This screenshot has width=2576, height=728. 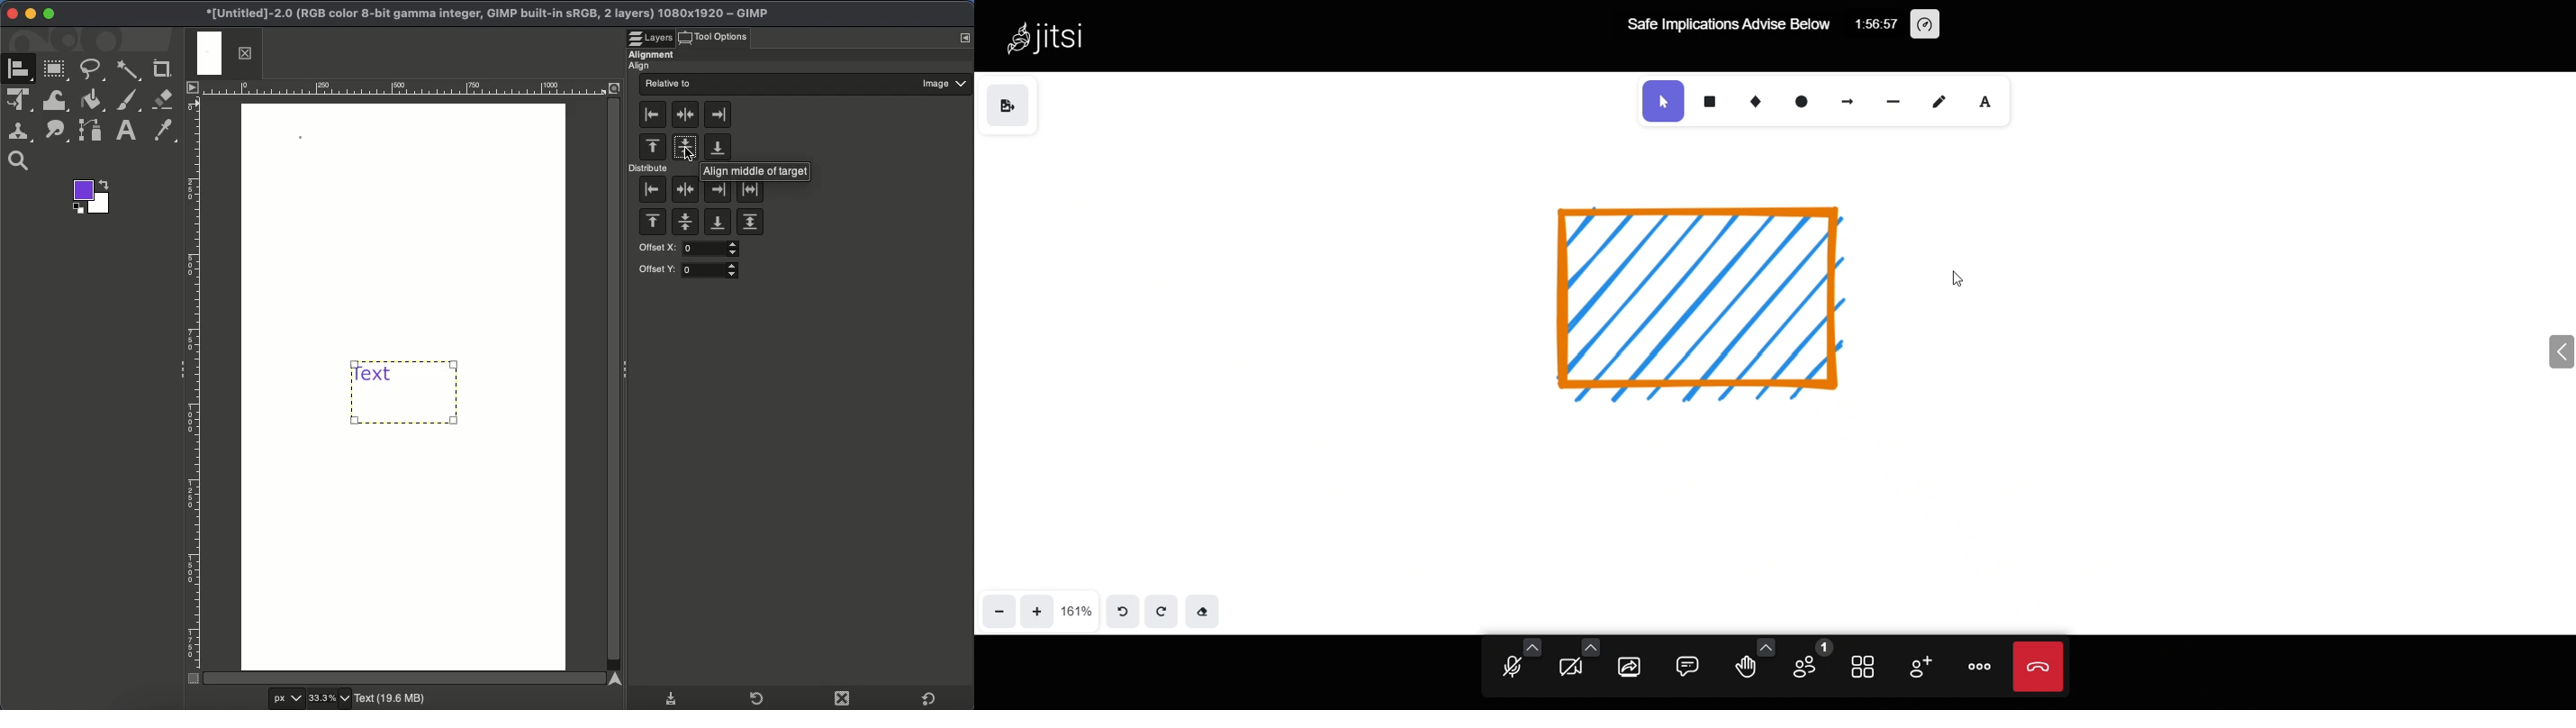 What do you see at coordinates (131, 69) in the screenshot?
I see `Fuzzy select tool` at bounding box center [131, 69].